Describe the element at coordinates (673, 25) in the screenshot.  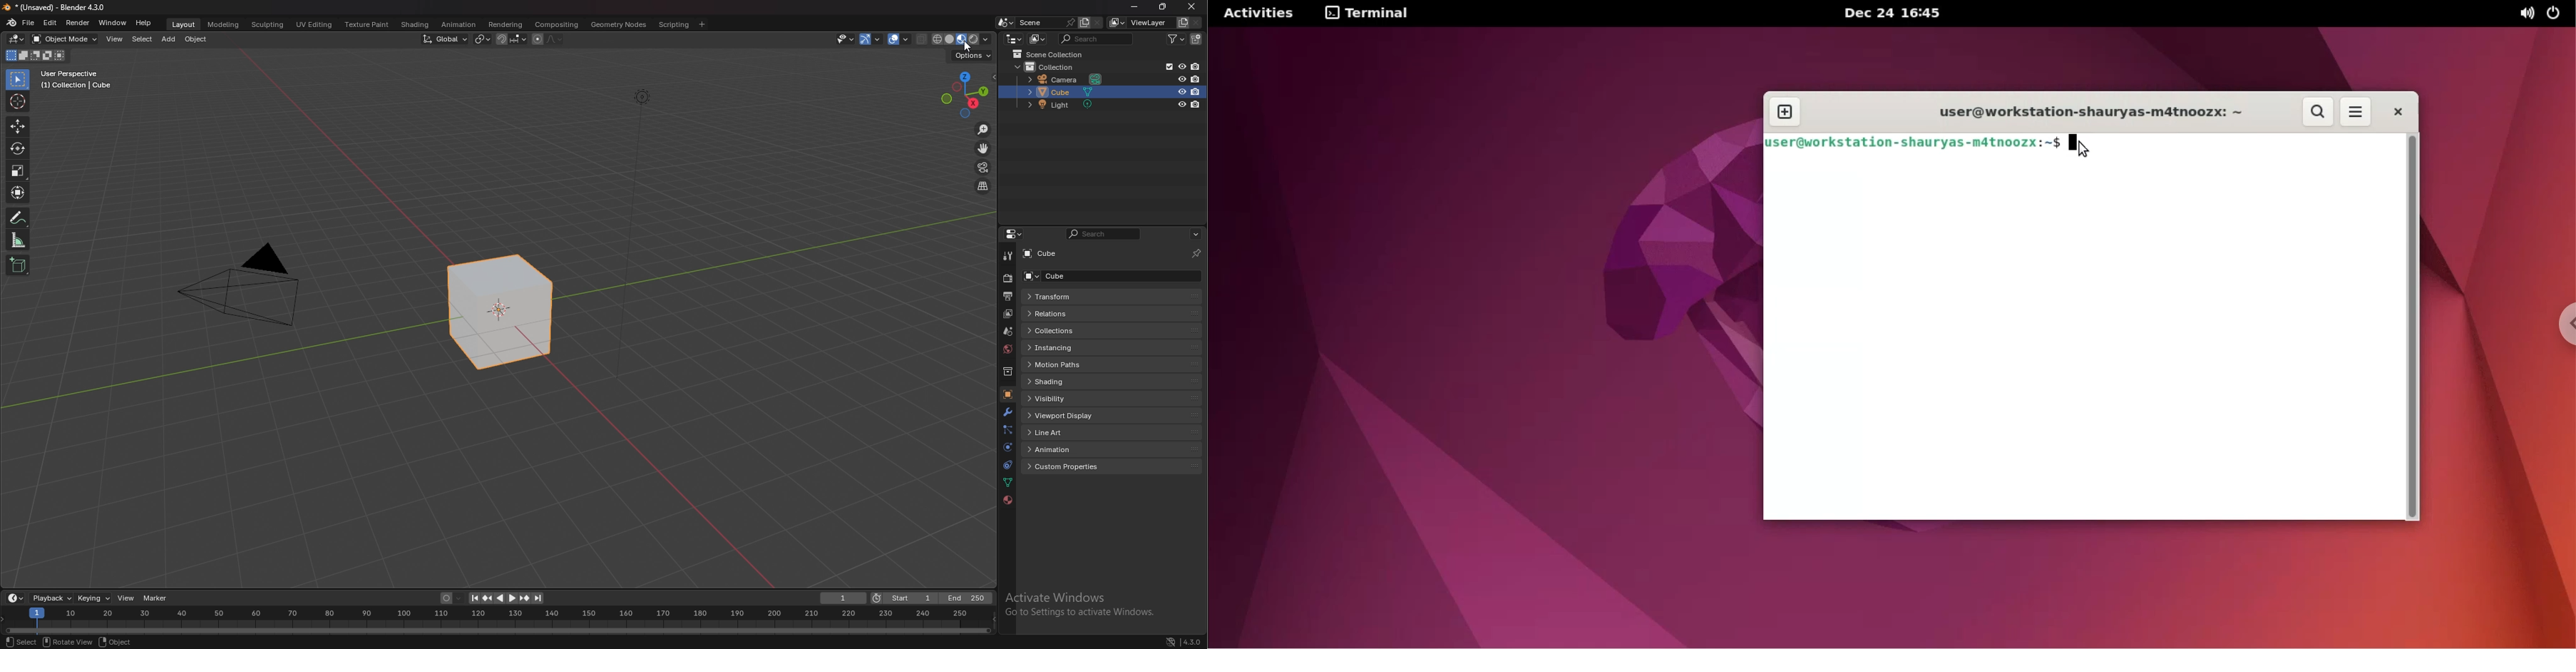
I see `scripting` at that location.